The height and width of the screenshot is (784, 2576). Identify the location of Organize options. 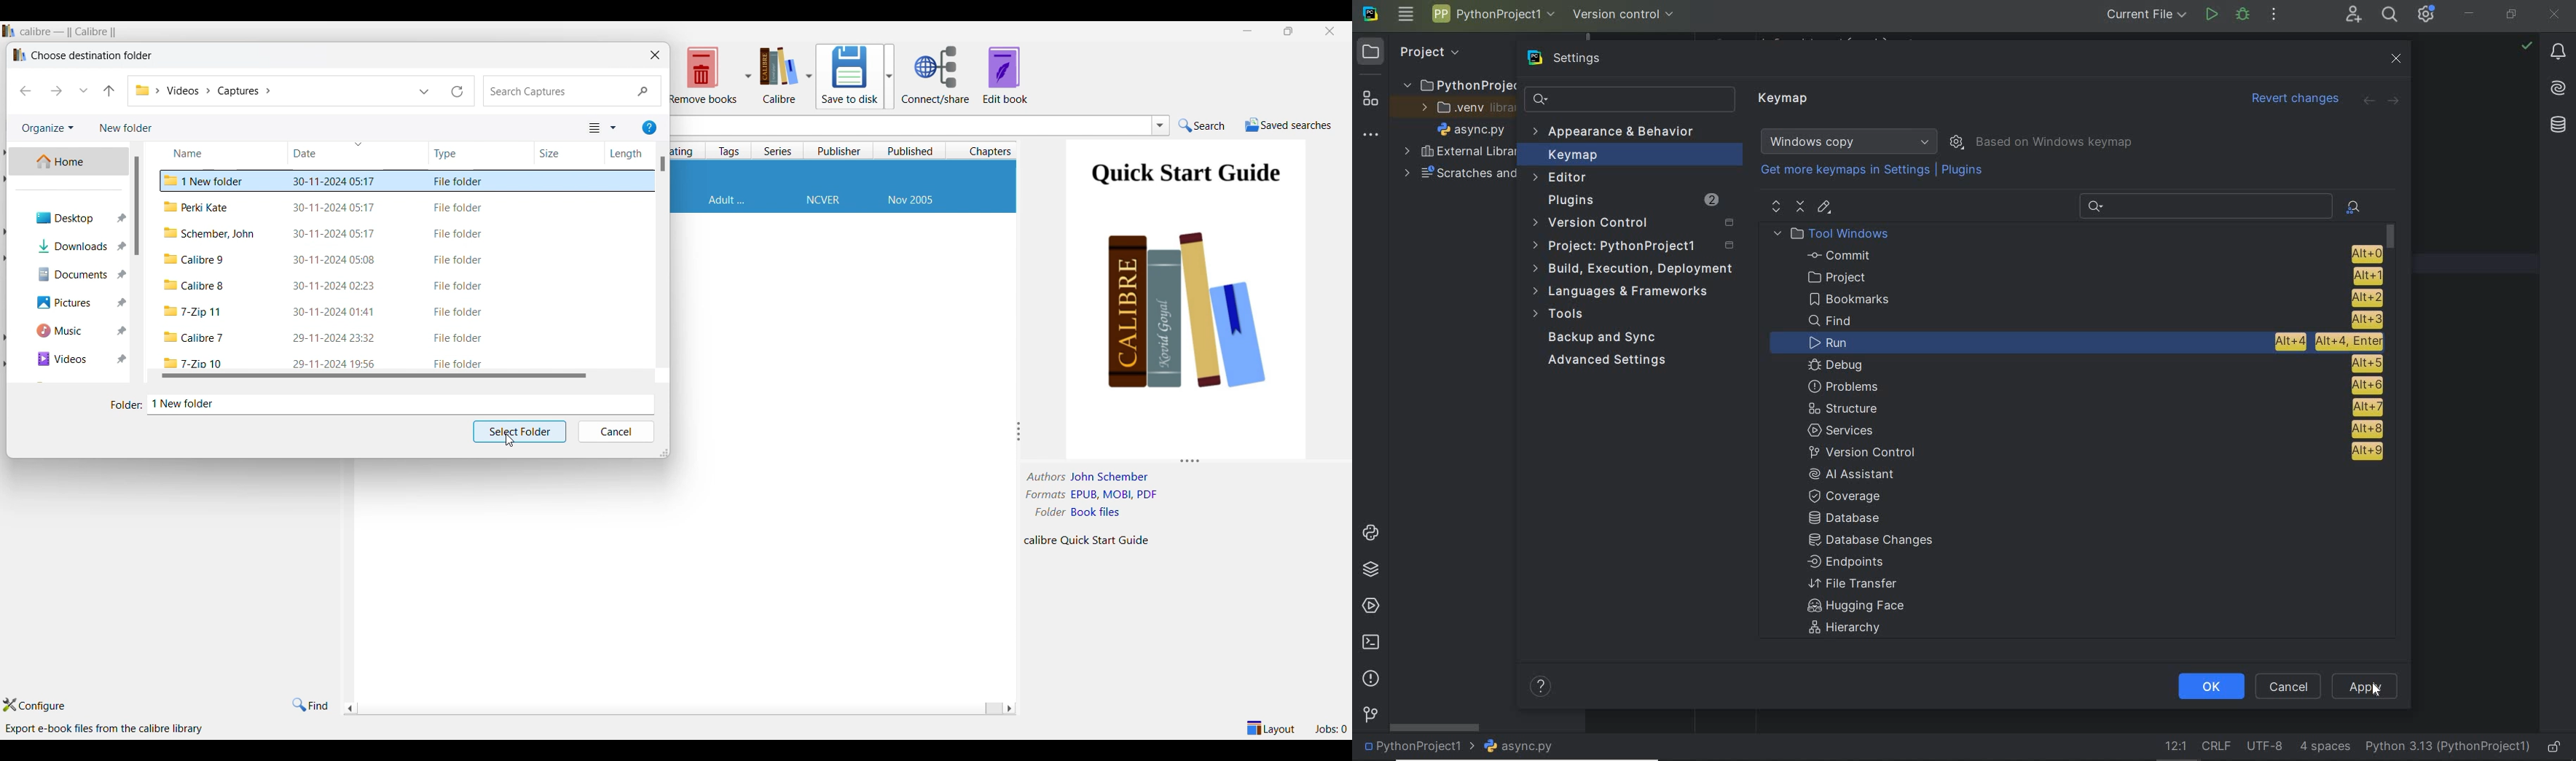
(49, 128).